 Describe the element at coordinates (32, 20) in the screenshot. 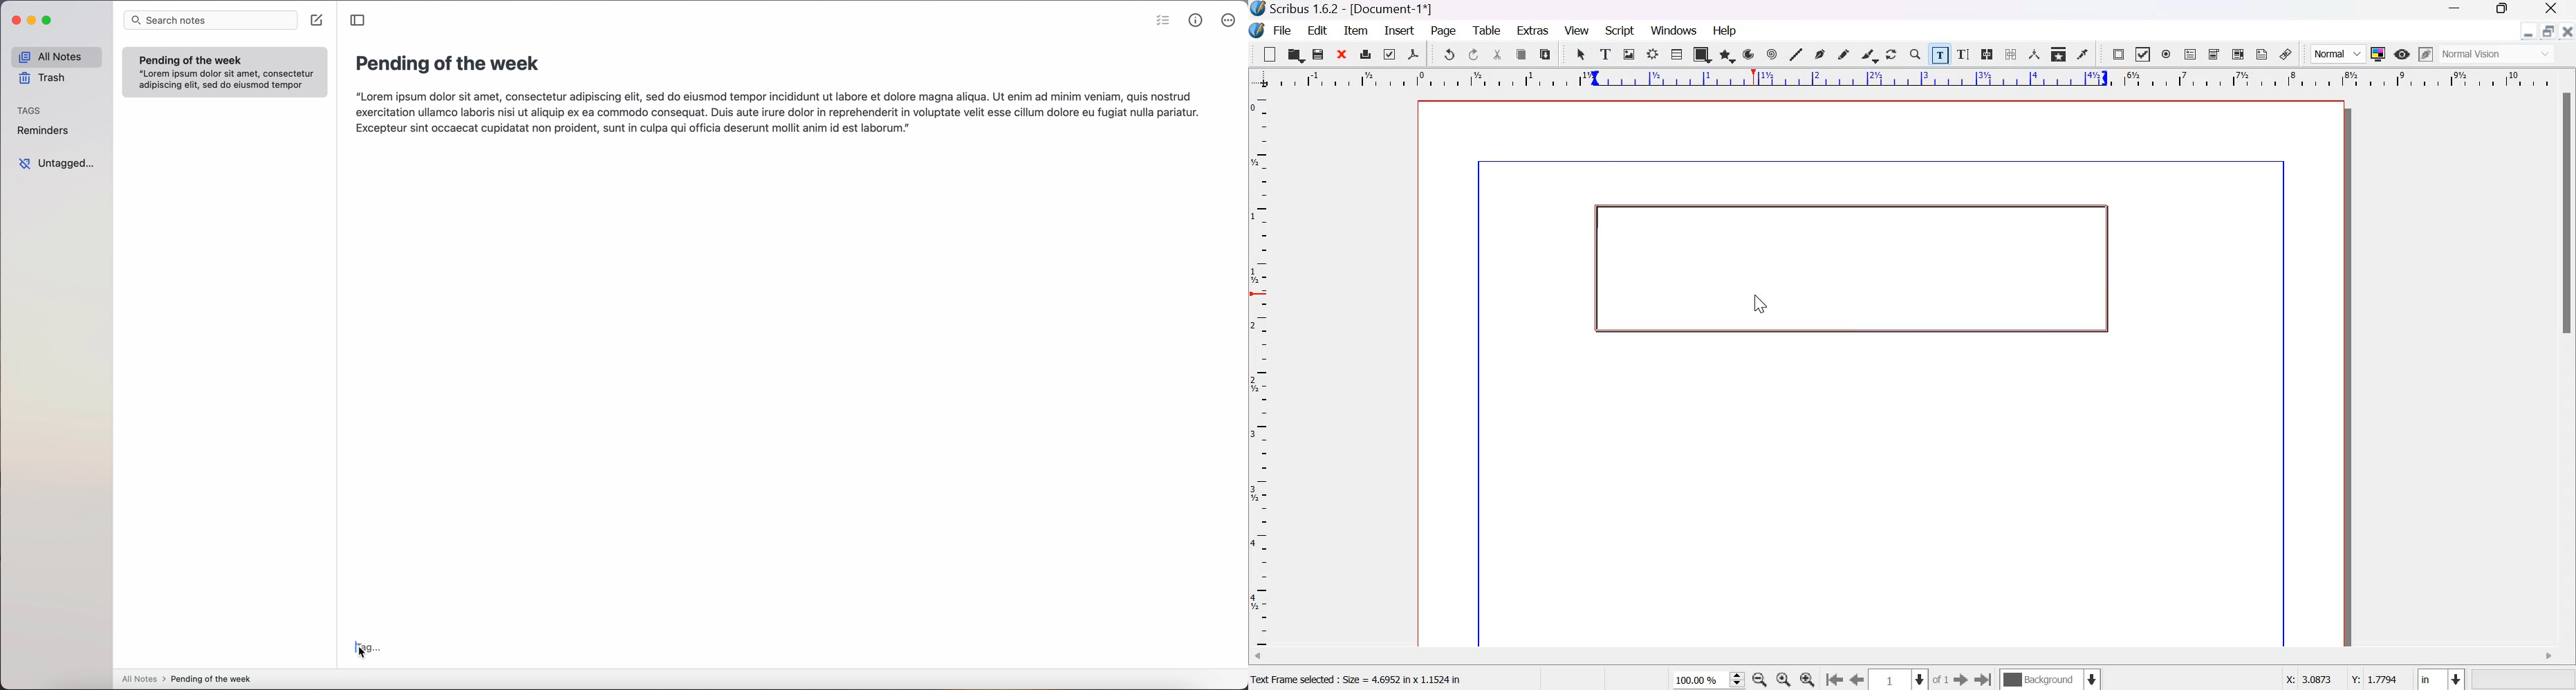

I see `minimize app` at that location.